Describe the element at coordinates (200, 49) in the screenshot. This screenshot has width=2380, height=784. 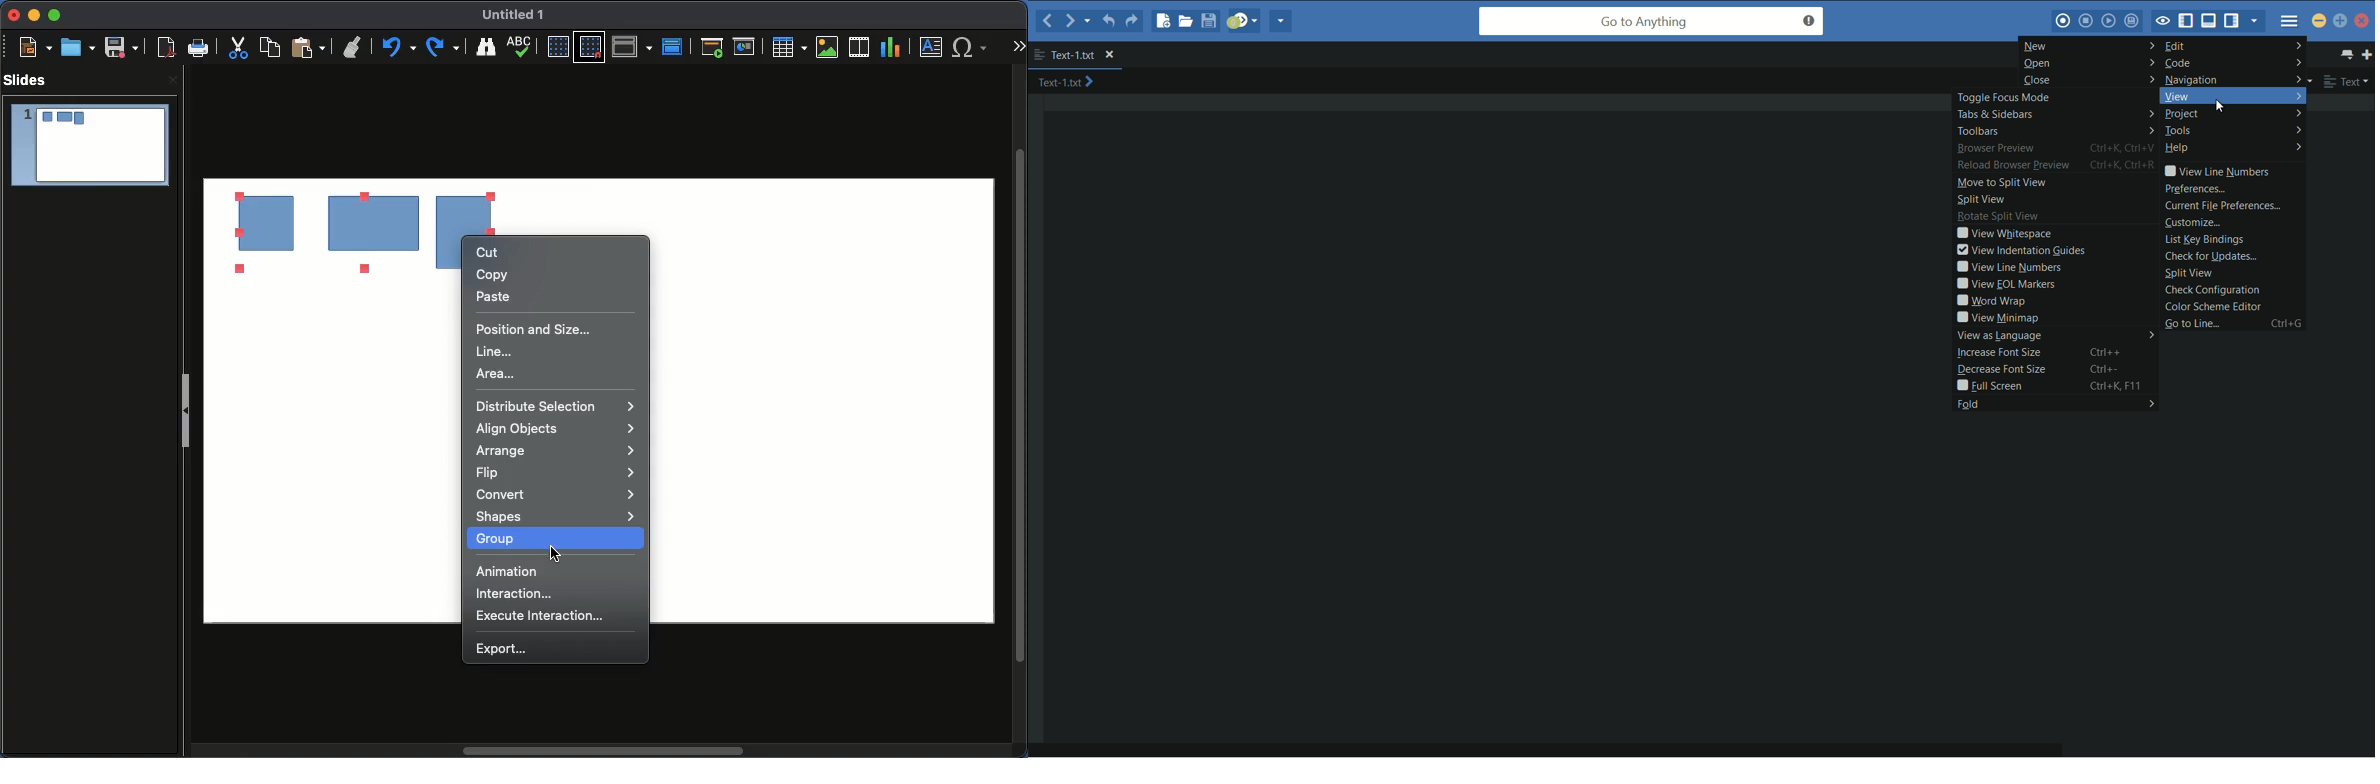
I see `Print` at that location.